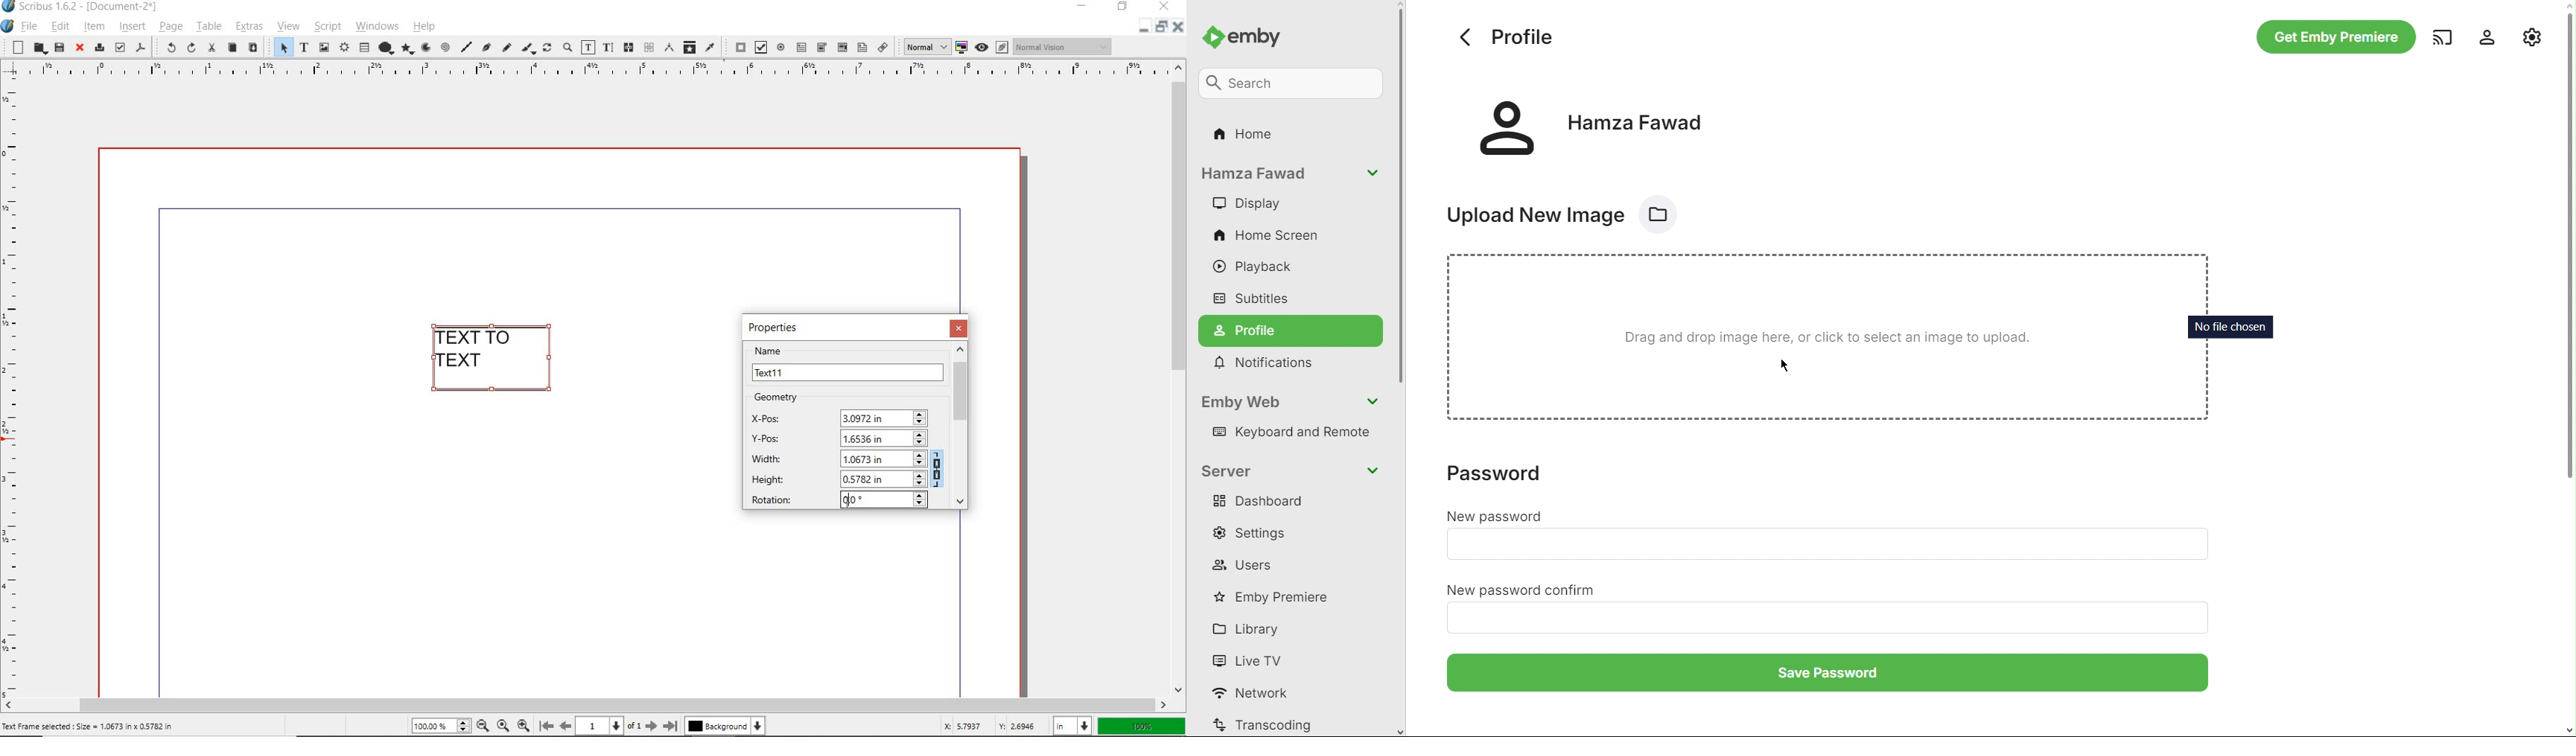 The image size is (2576, 756). What do you see at coordinates (848, 364) in the screenshot?
I see `NAME` at bounding box center [848, 364].